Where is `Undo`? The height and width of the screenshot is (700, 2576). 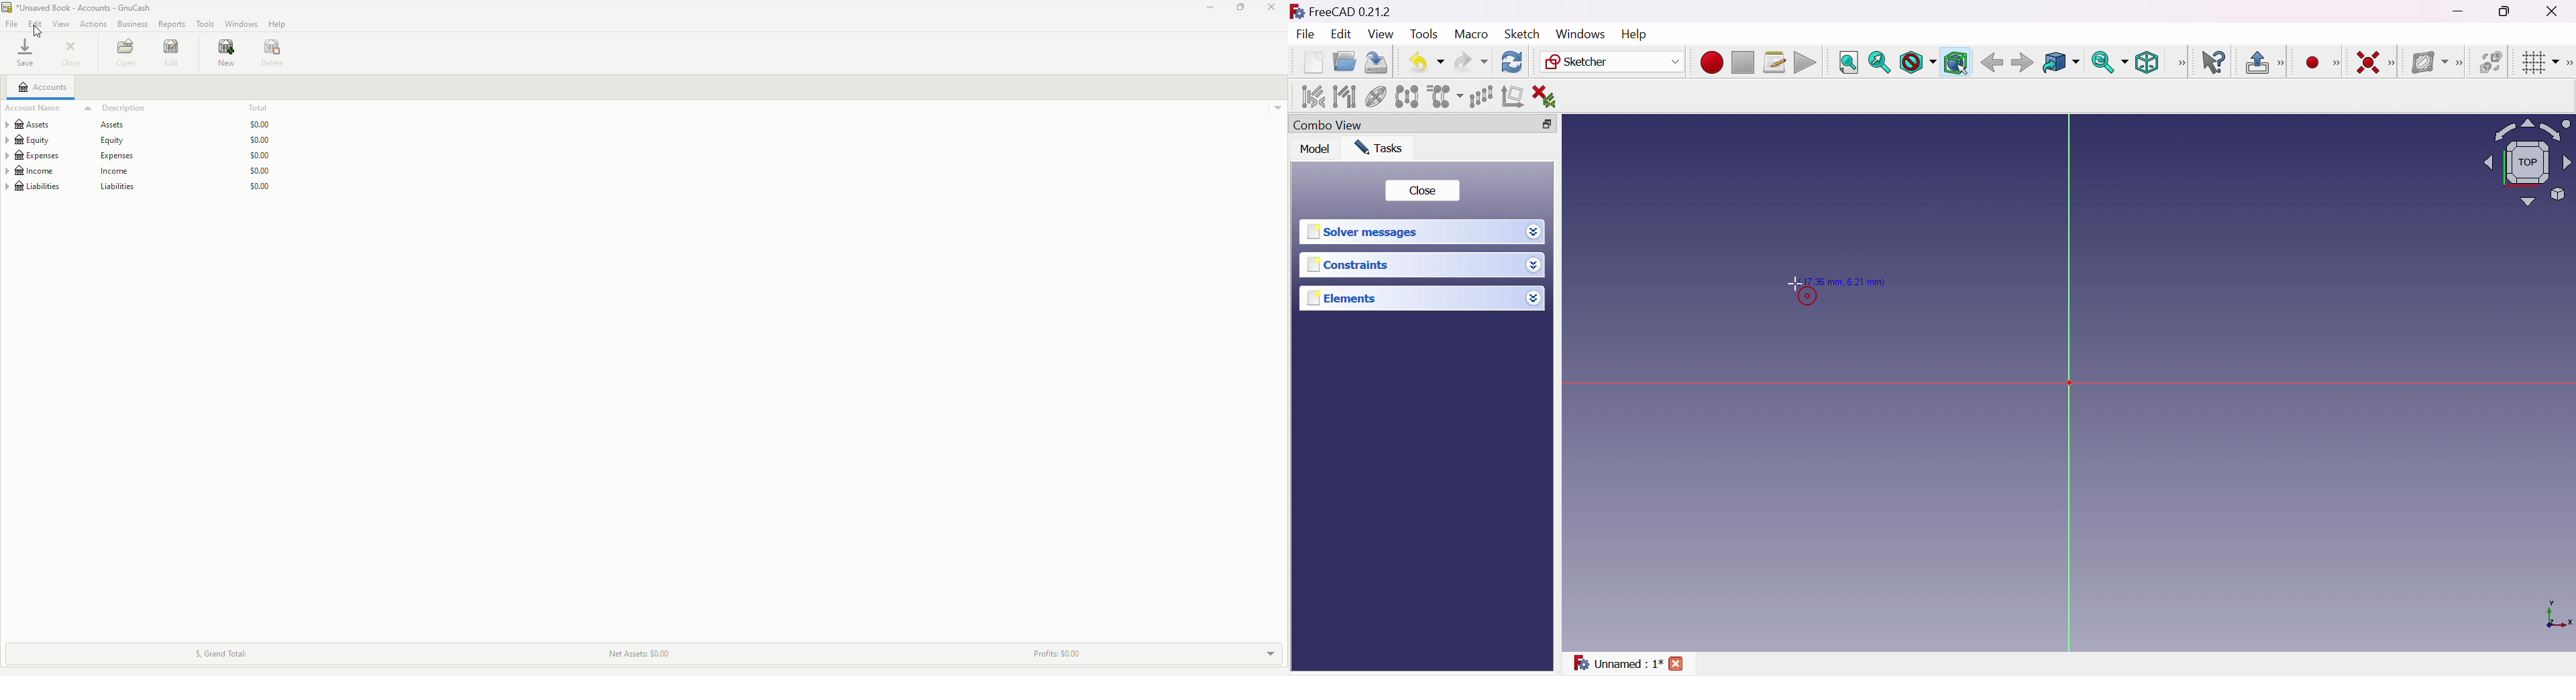
Undo is located at coordinates (1426, 62).